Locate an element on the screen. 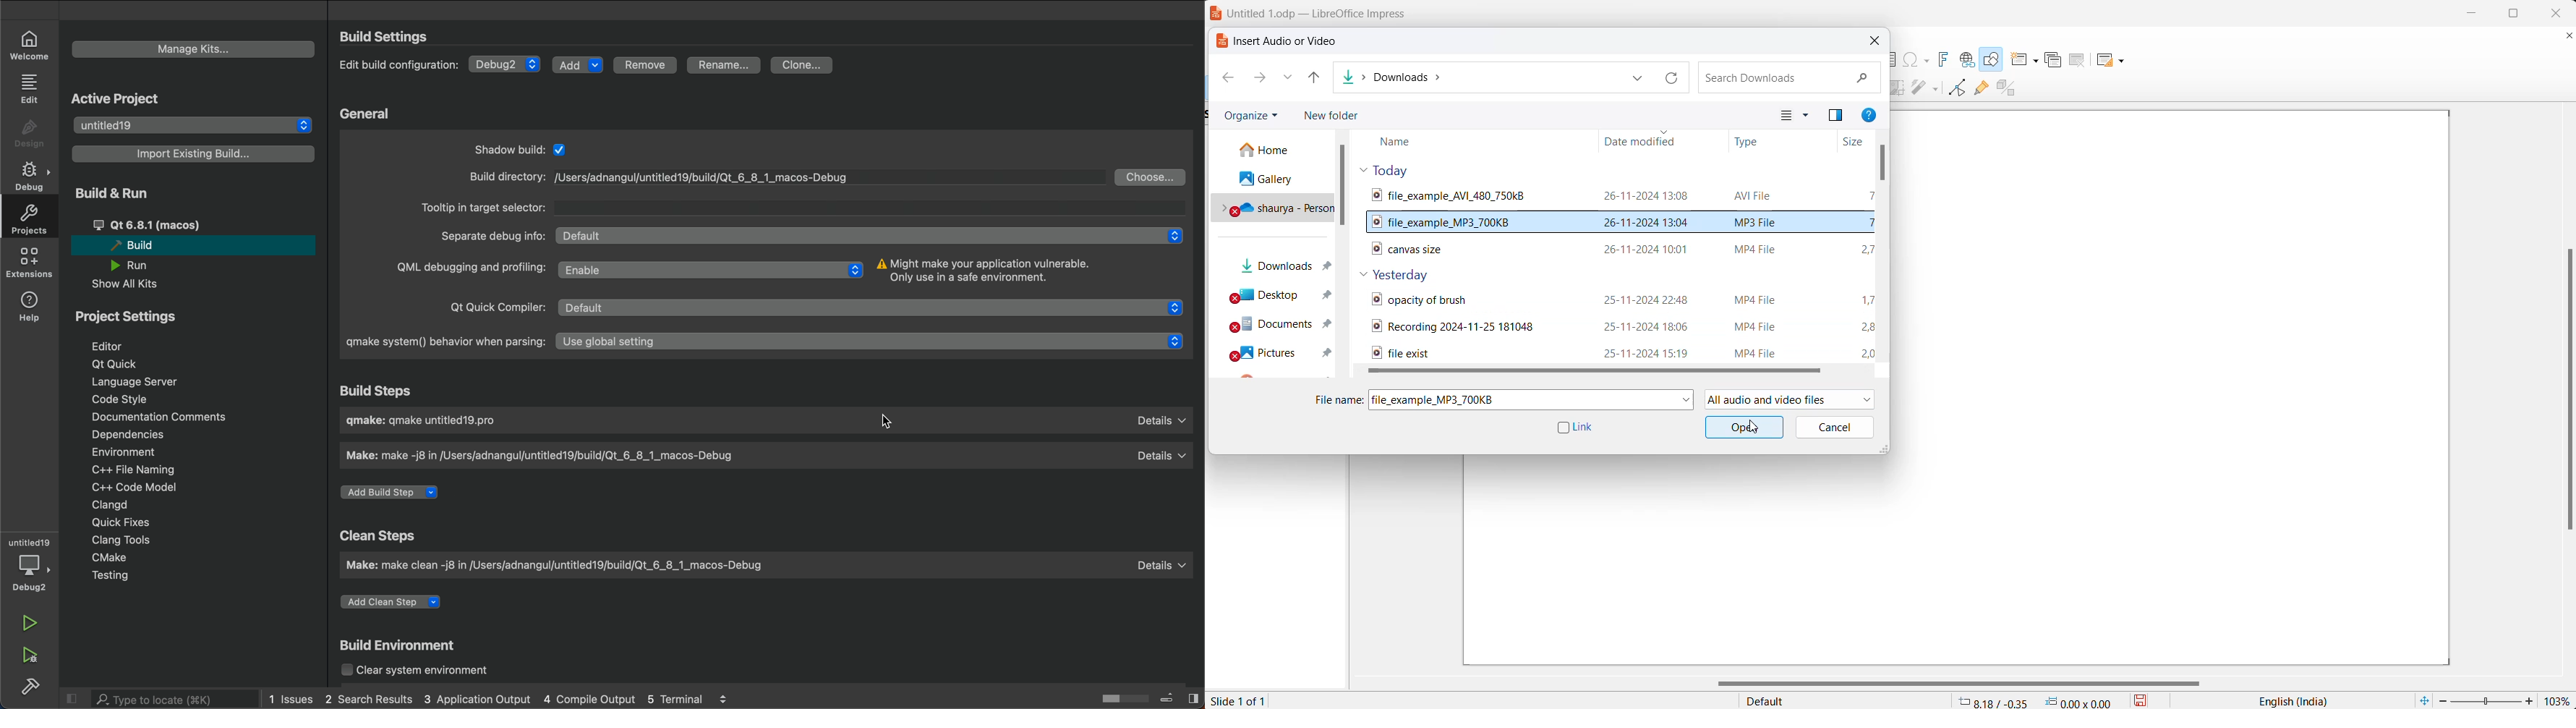  duplicate slide is located at coordinates (2057, 59).